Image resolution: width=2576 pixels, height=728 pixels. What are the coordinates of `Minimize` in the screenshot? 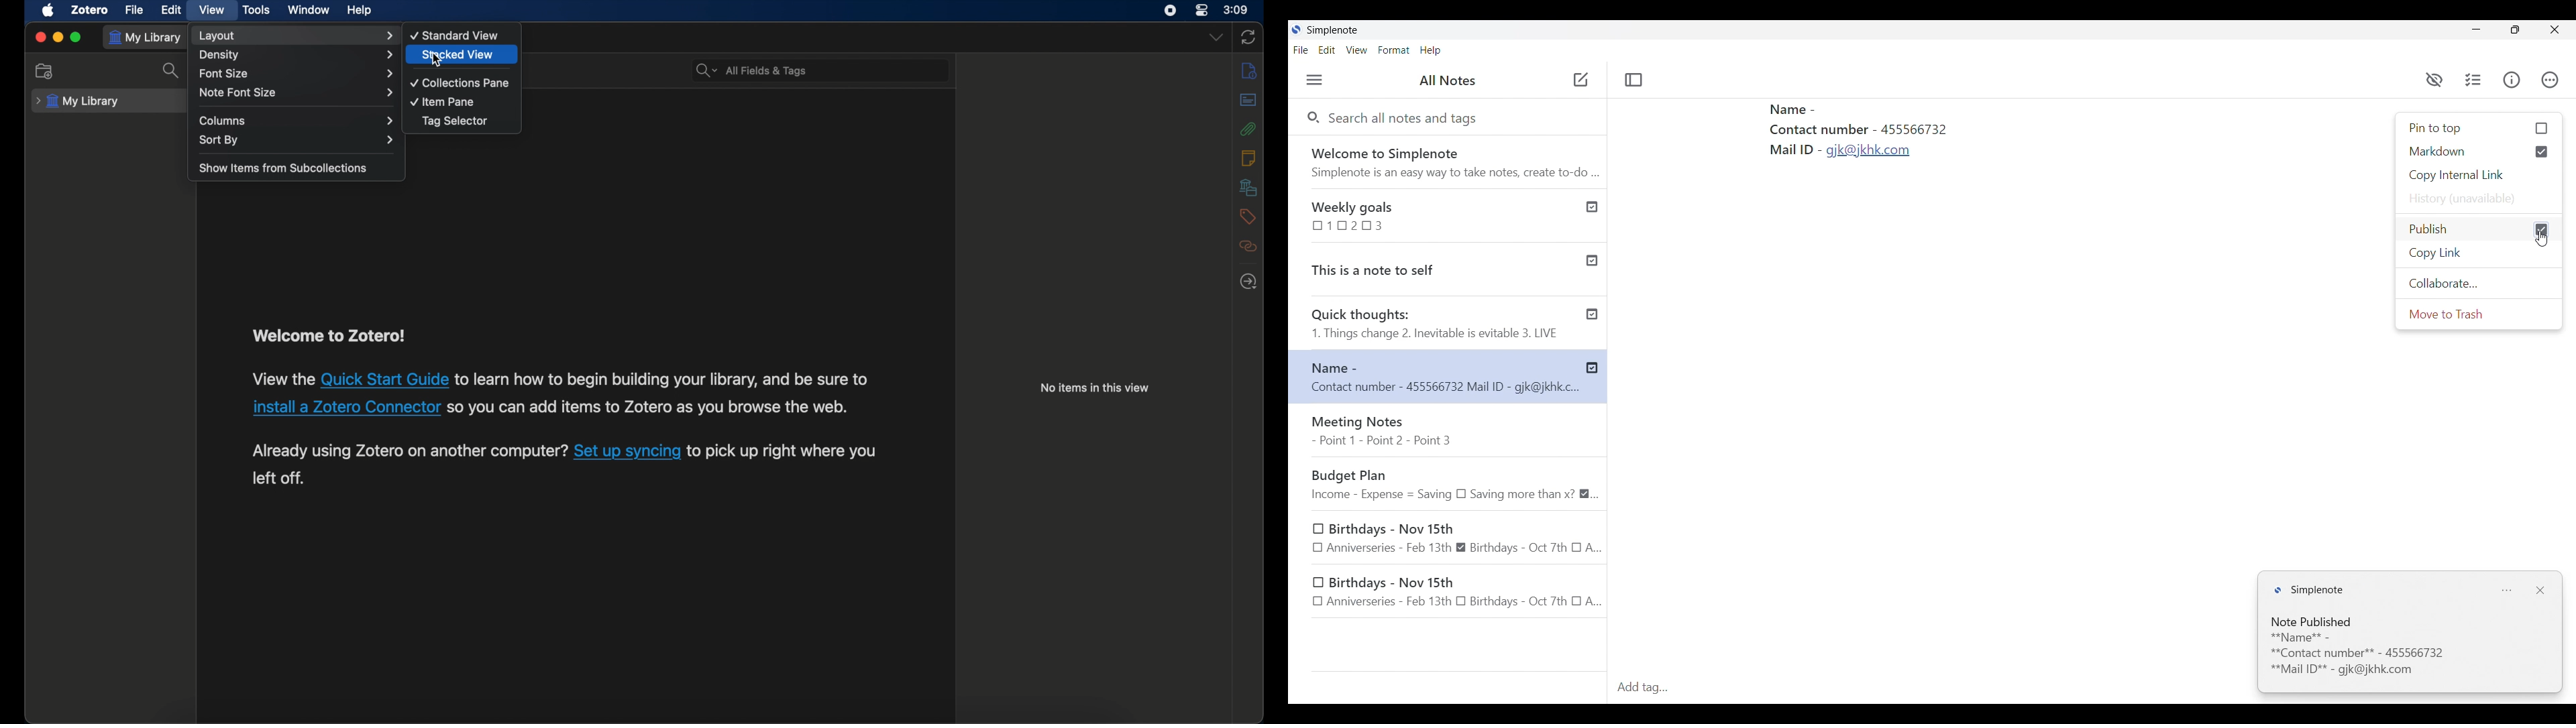 It's located at (2476, 29).